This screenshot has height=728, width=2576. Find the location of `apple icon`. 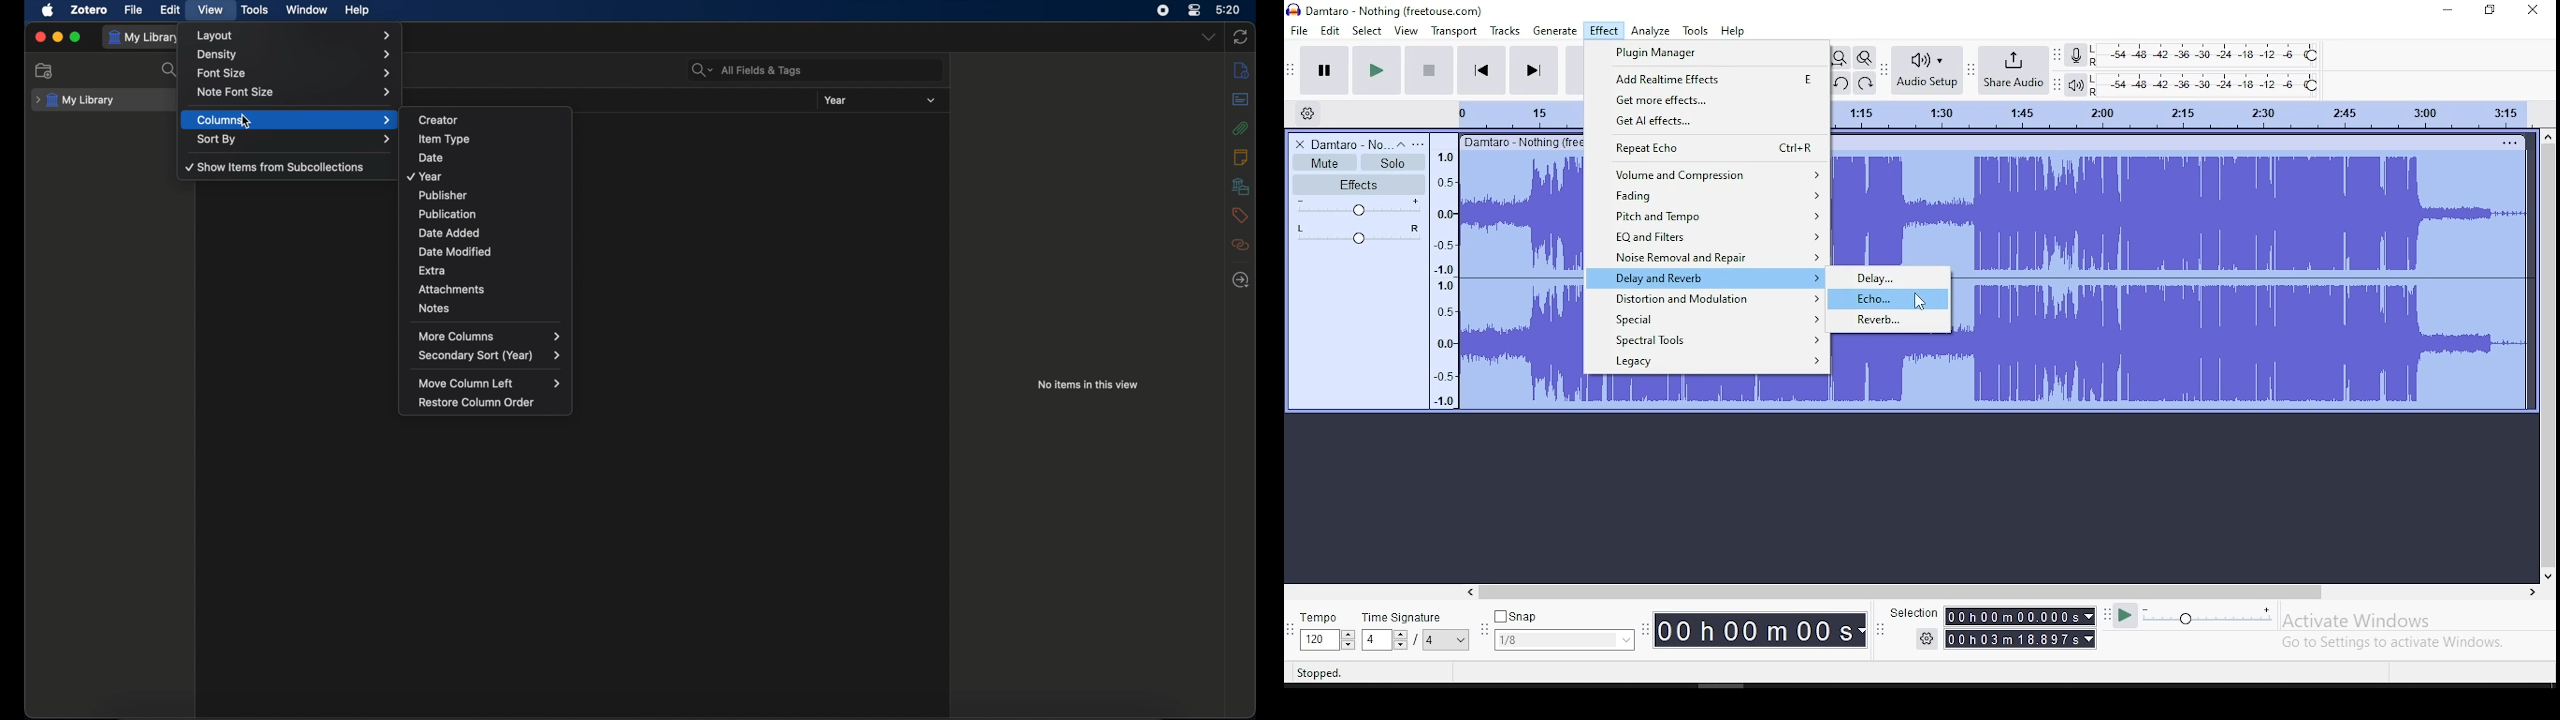

apple icon is located at coordinates (47, 10).